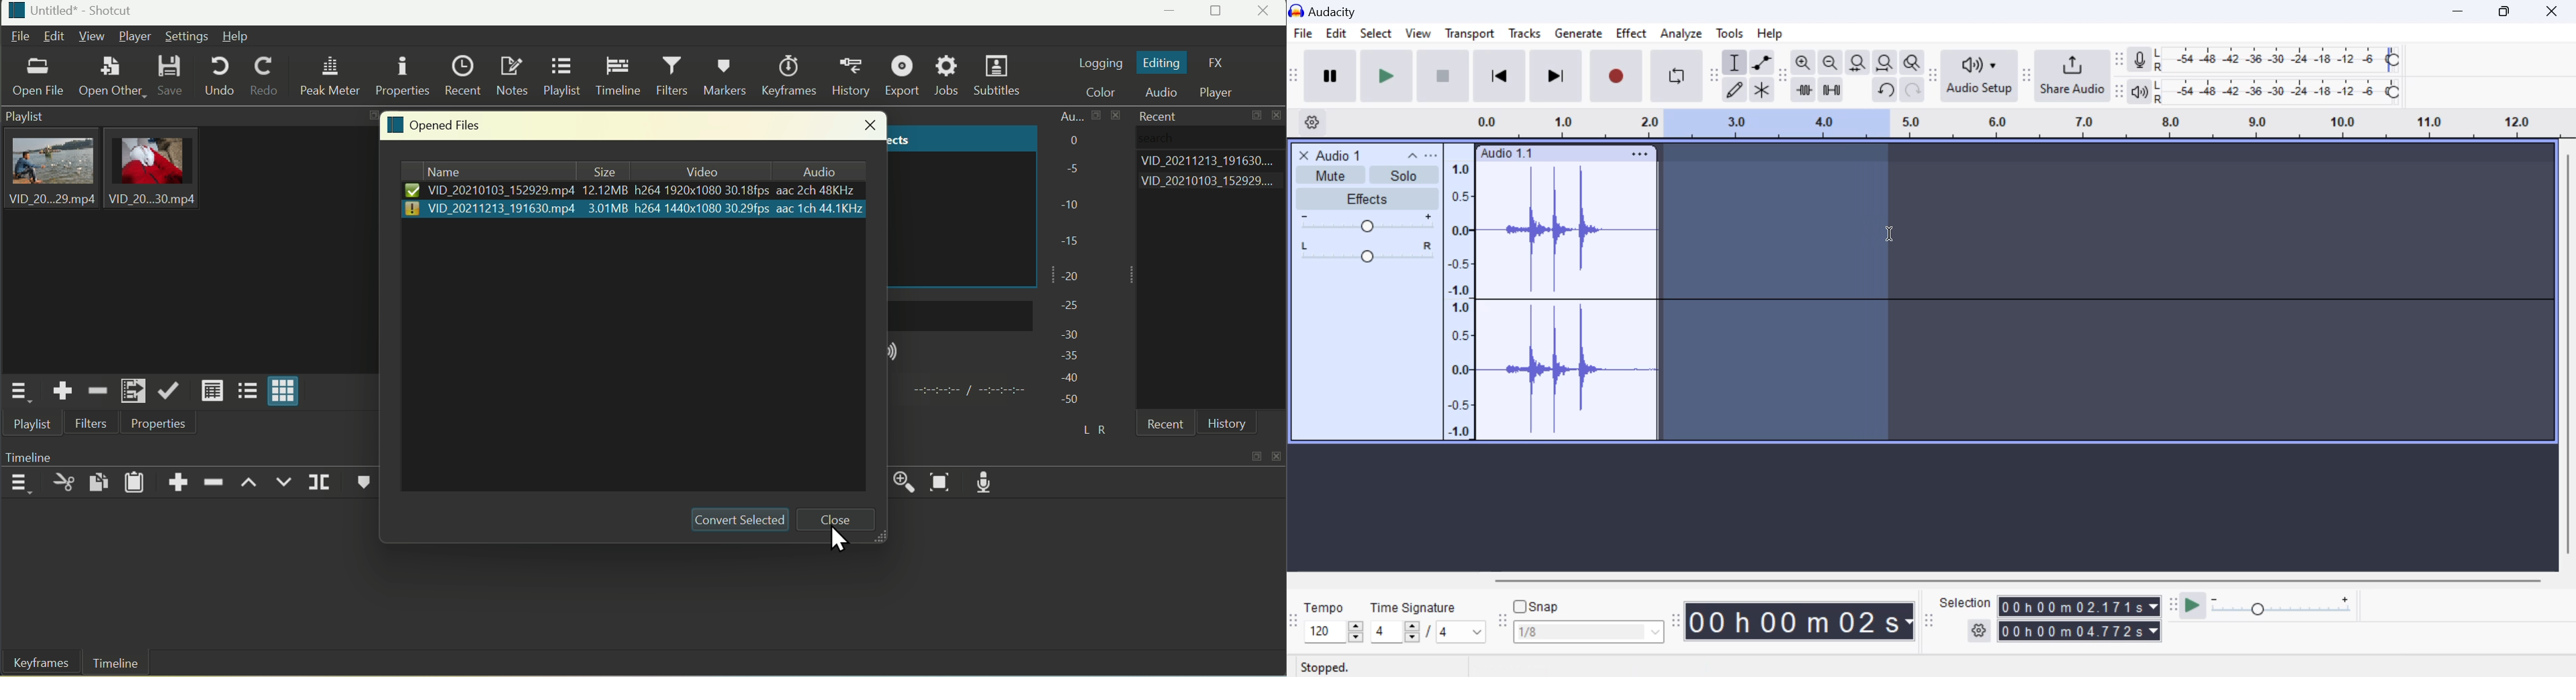 The height and width of the screenshot is (700, 2576). I want to click on Minimize, so click(2508, 10).